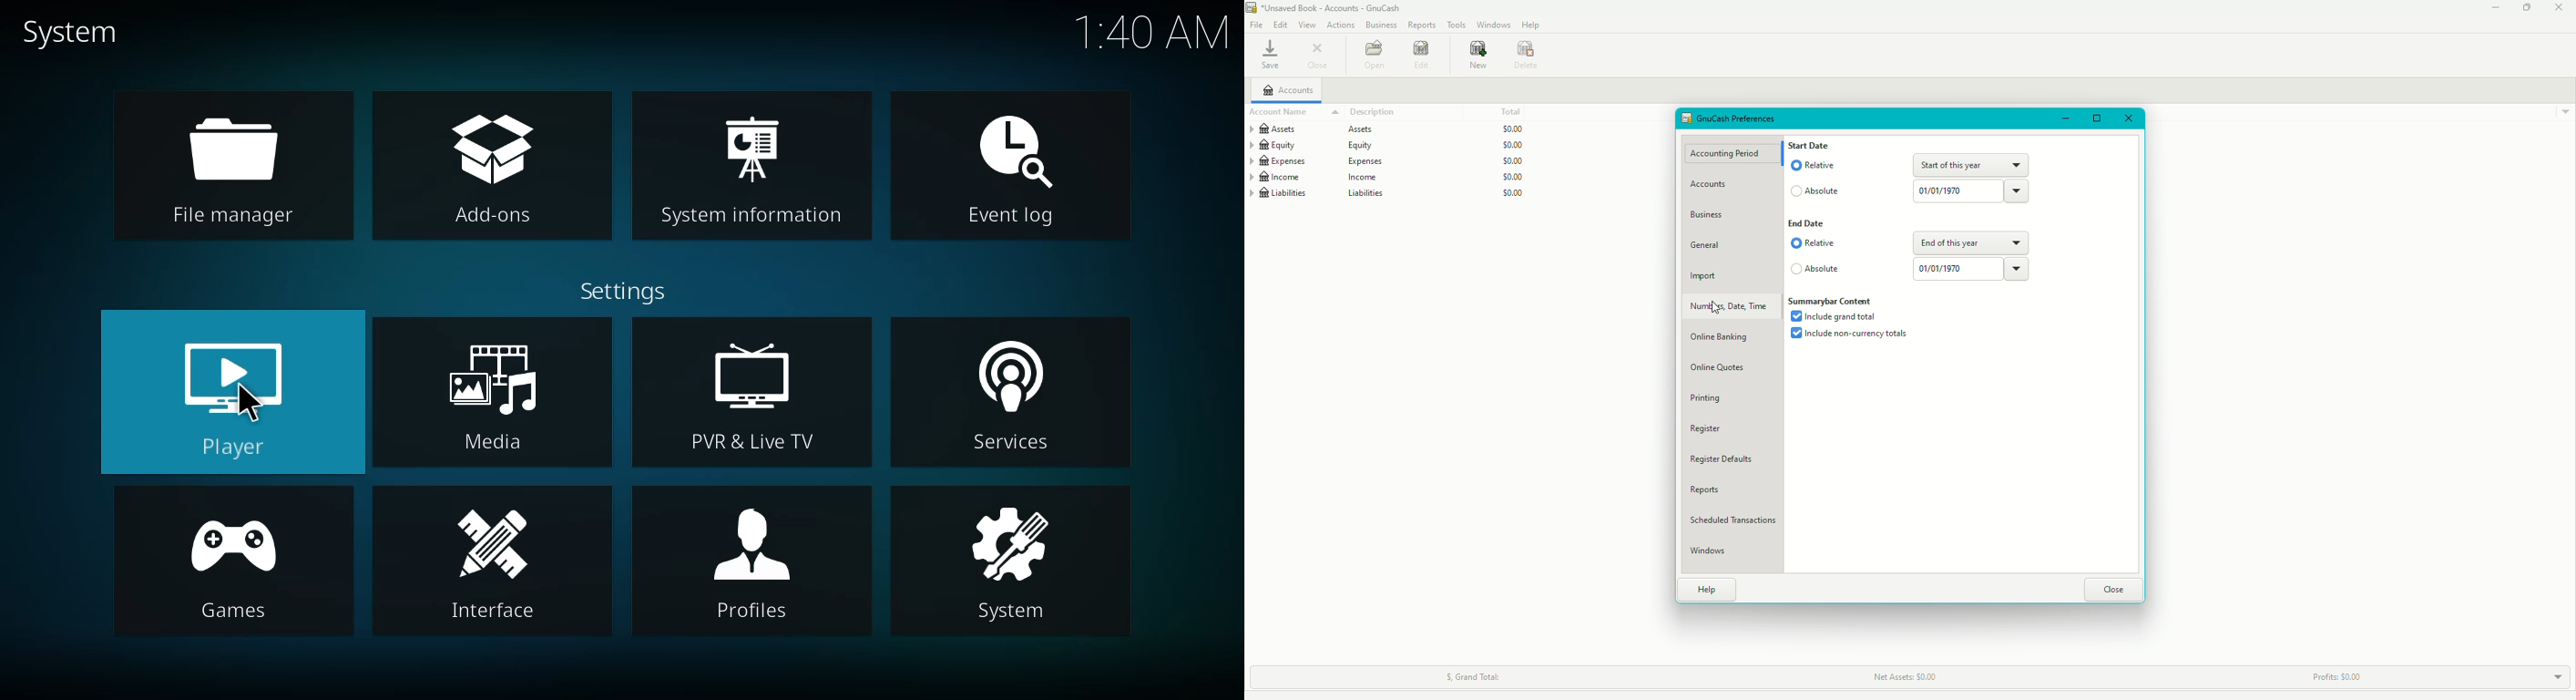 Image resolution: width=2576 pixels, height=700 pixels. Describe the element at coordinates (2493, 9) in the screenshot. I see `Minimize` at that location.